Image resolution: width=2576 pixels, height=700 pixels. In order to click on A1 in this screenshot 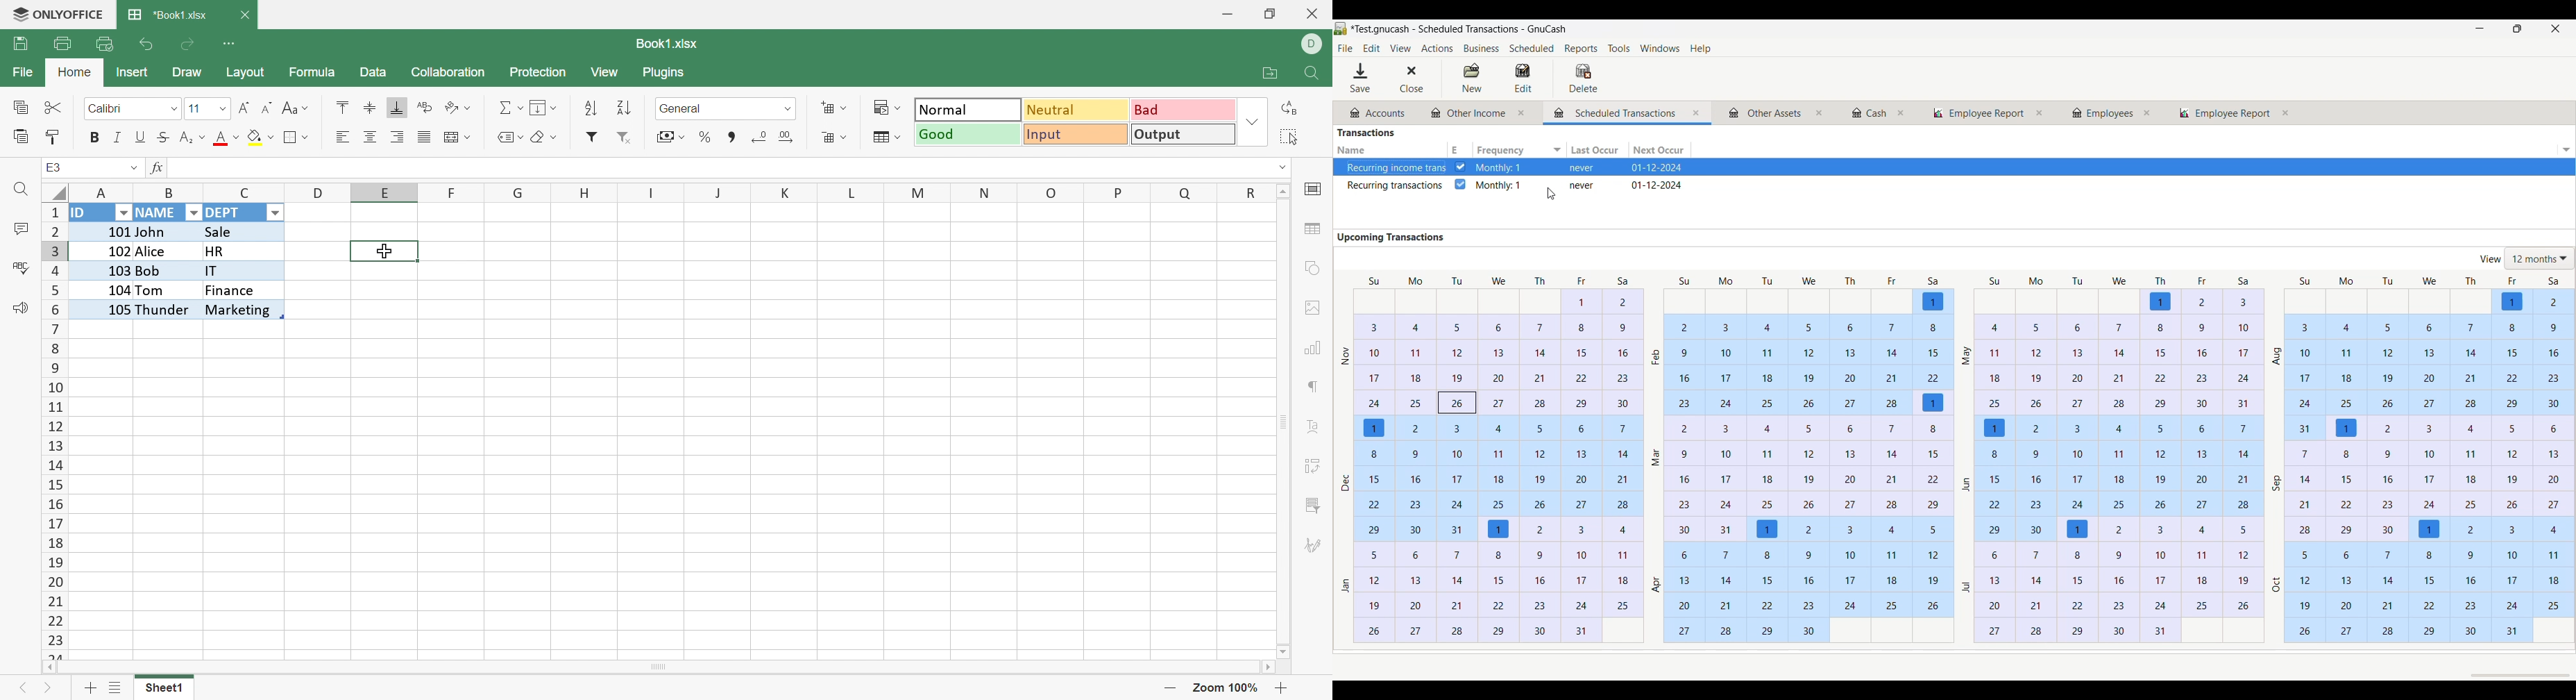, I will do `click(53, 167)`.